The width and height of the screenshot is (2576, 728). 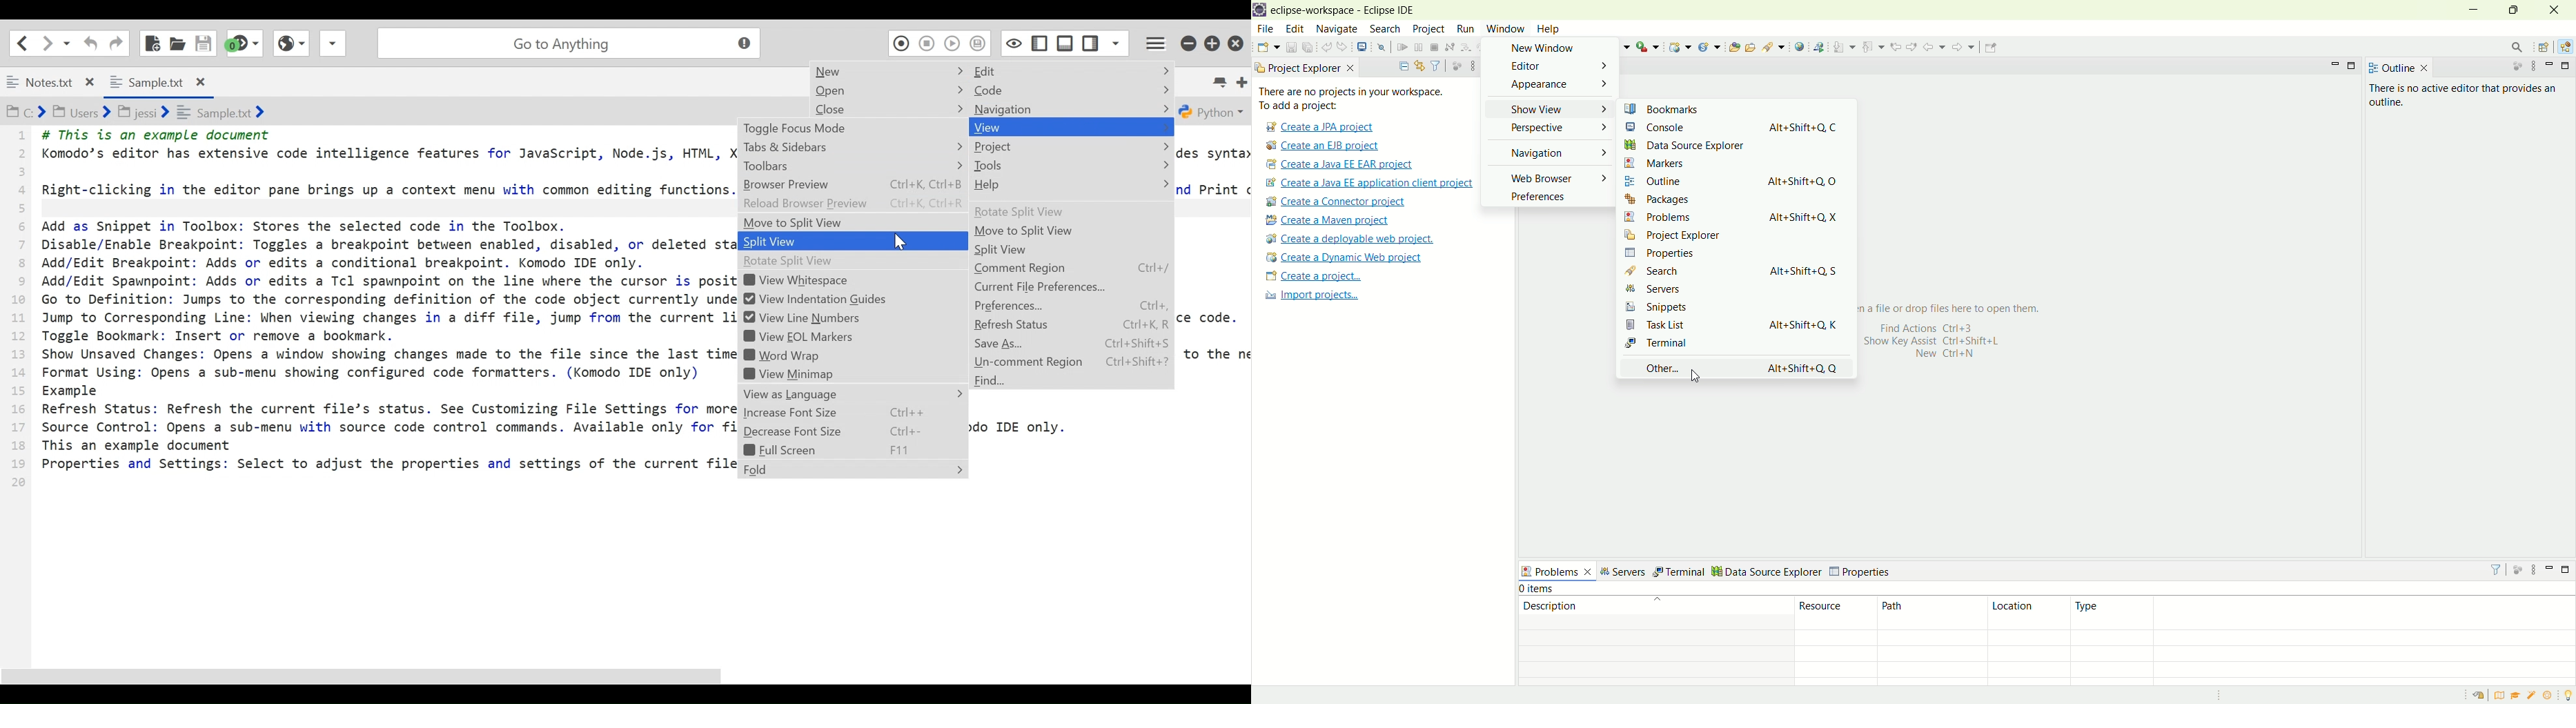 I want to click on maximize, so click(x=2515, y=10).